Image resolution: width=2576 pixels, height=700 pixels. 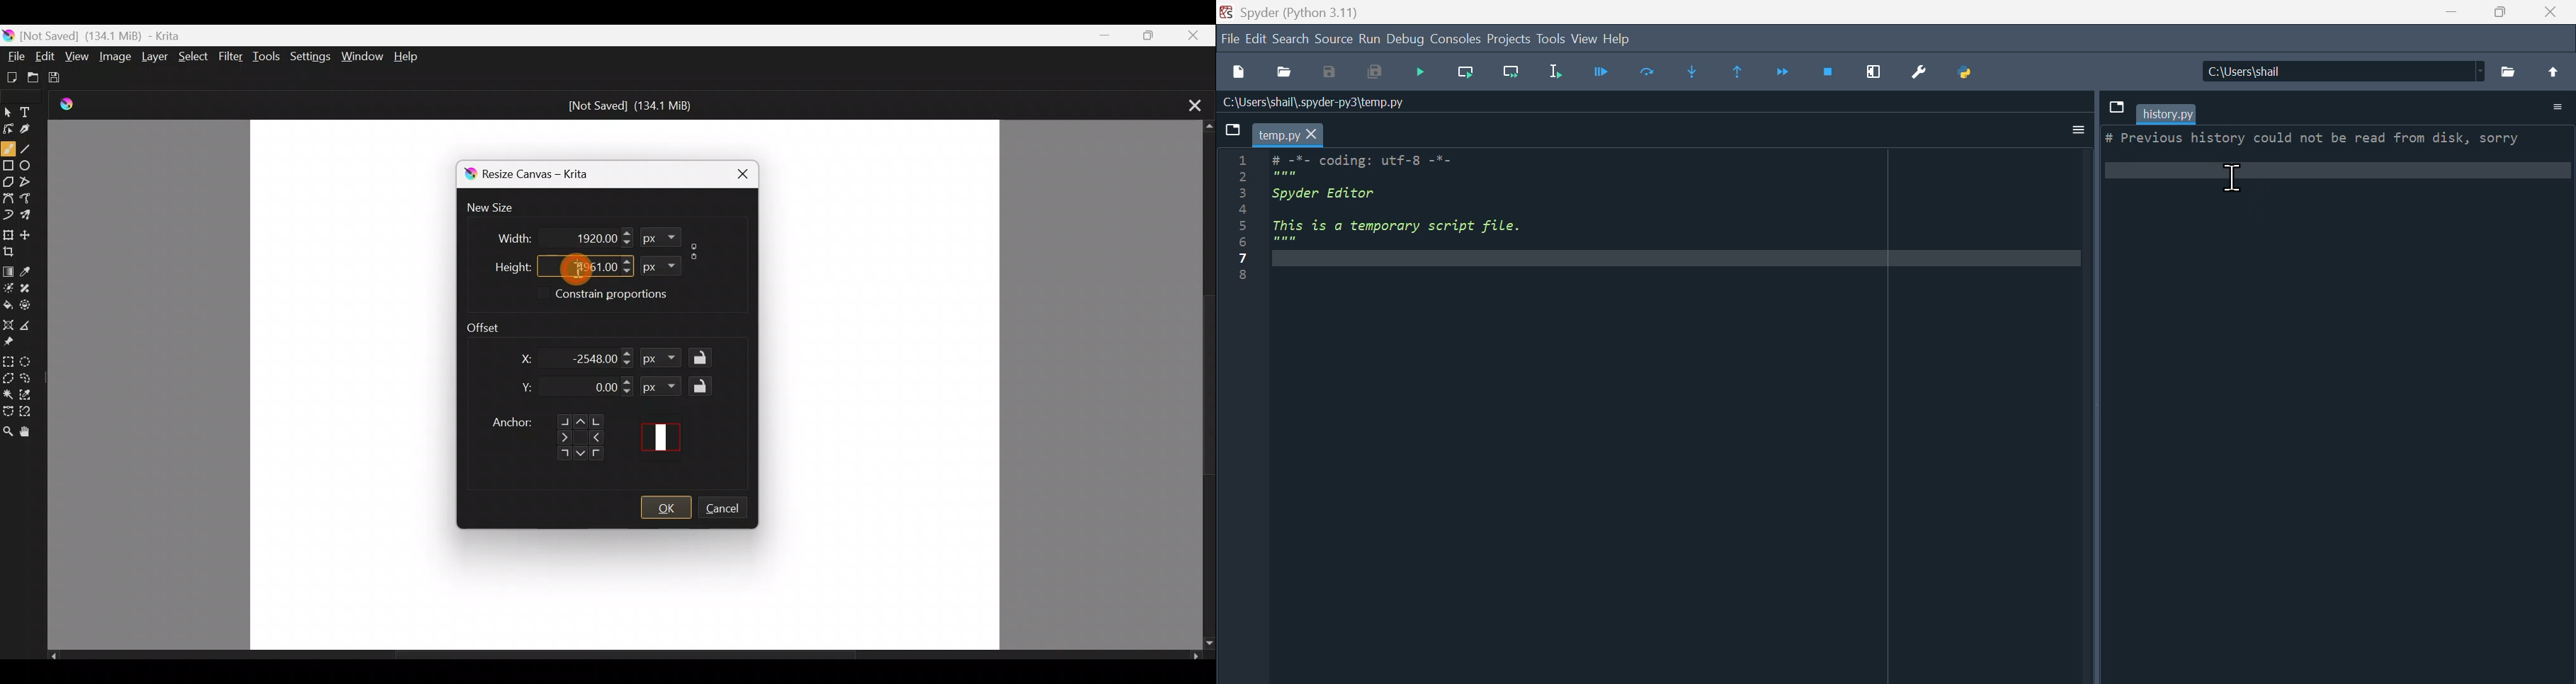 What do you see at coordinates (569, 269) in the screenshot?
I see `Cursor on height` at bounding box center [569, 269].